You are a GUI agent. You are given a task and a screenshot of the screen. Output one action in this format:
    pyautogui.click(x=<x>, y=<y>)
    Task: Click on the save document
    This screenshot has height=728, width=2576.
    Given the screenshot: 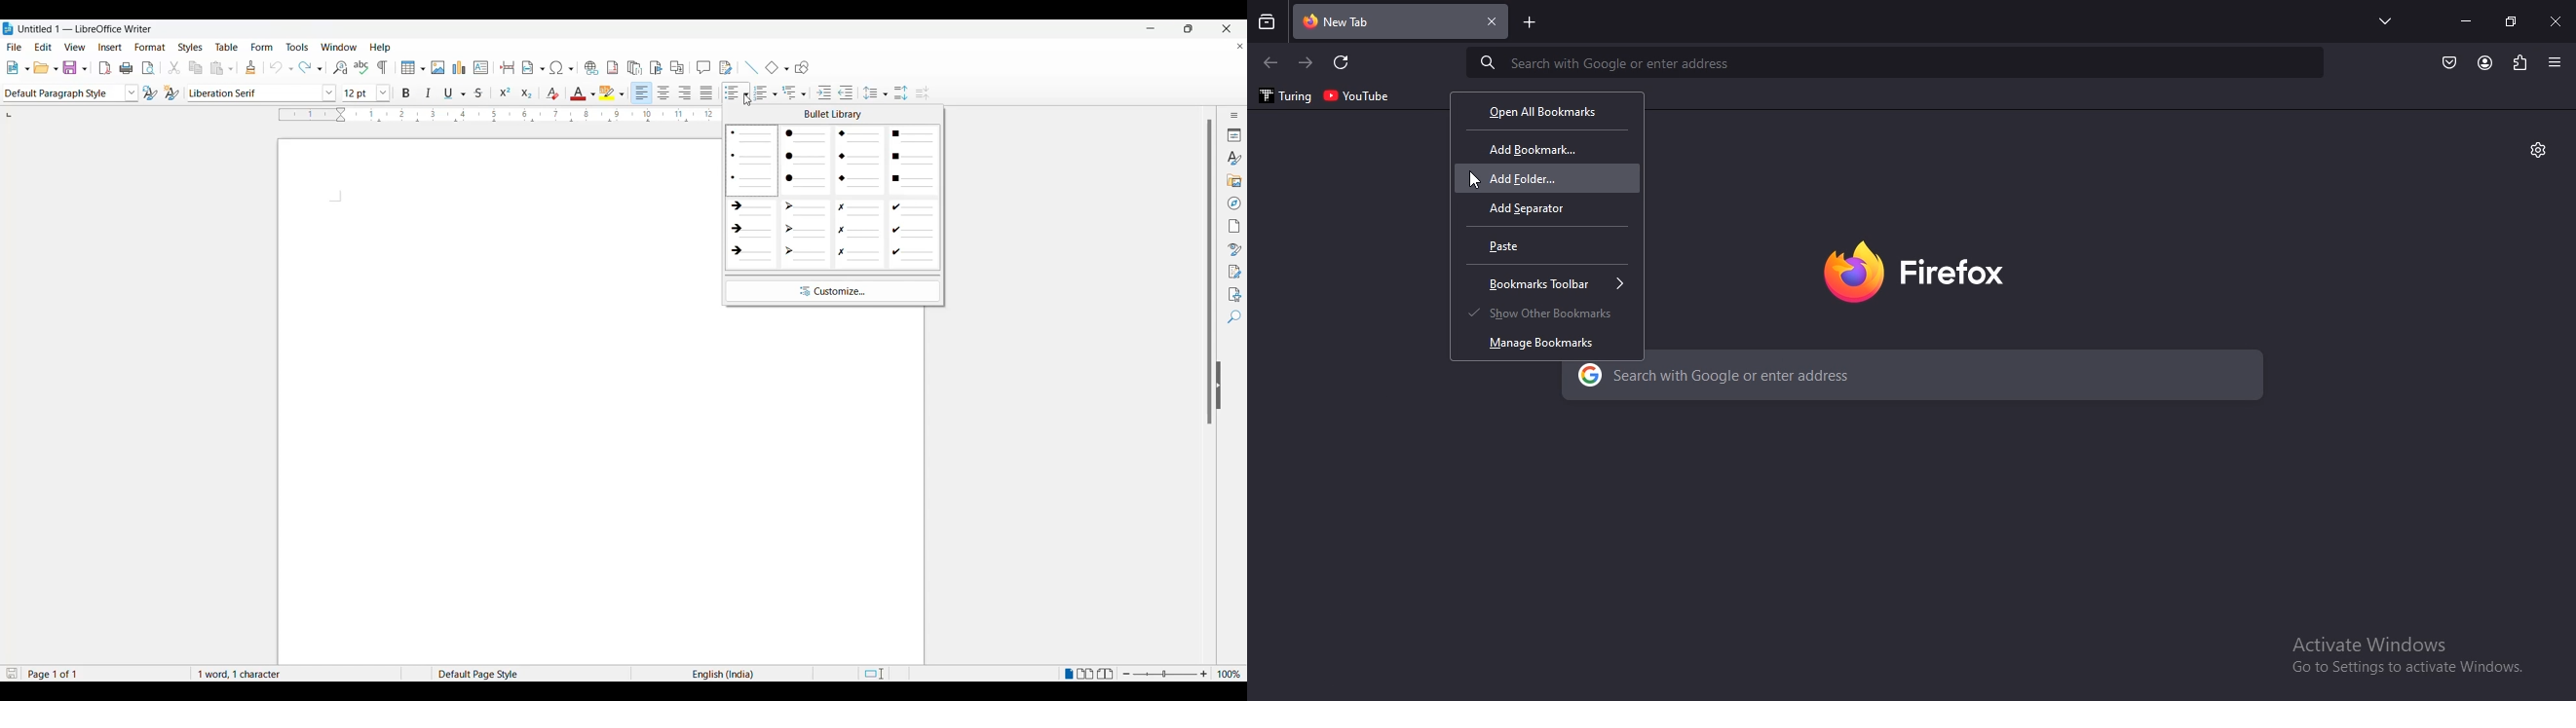 What is the action you would take?
    pyautogui.click(x=75, y=67)
    